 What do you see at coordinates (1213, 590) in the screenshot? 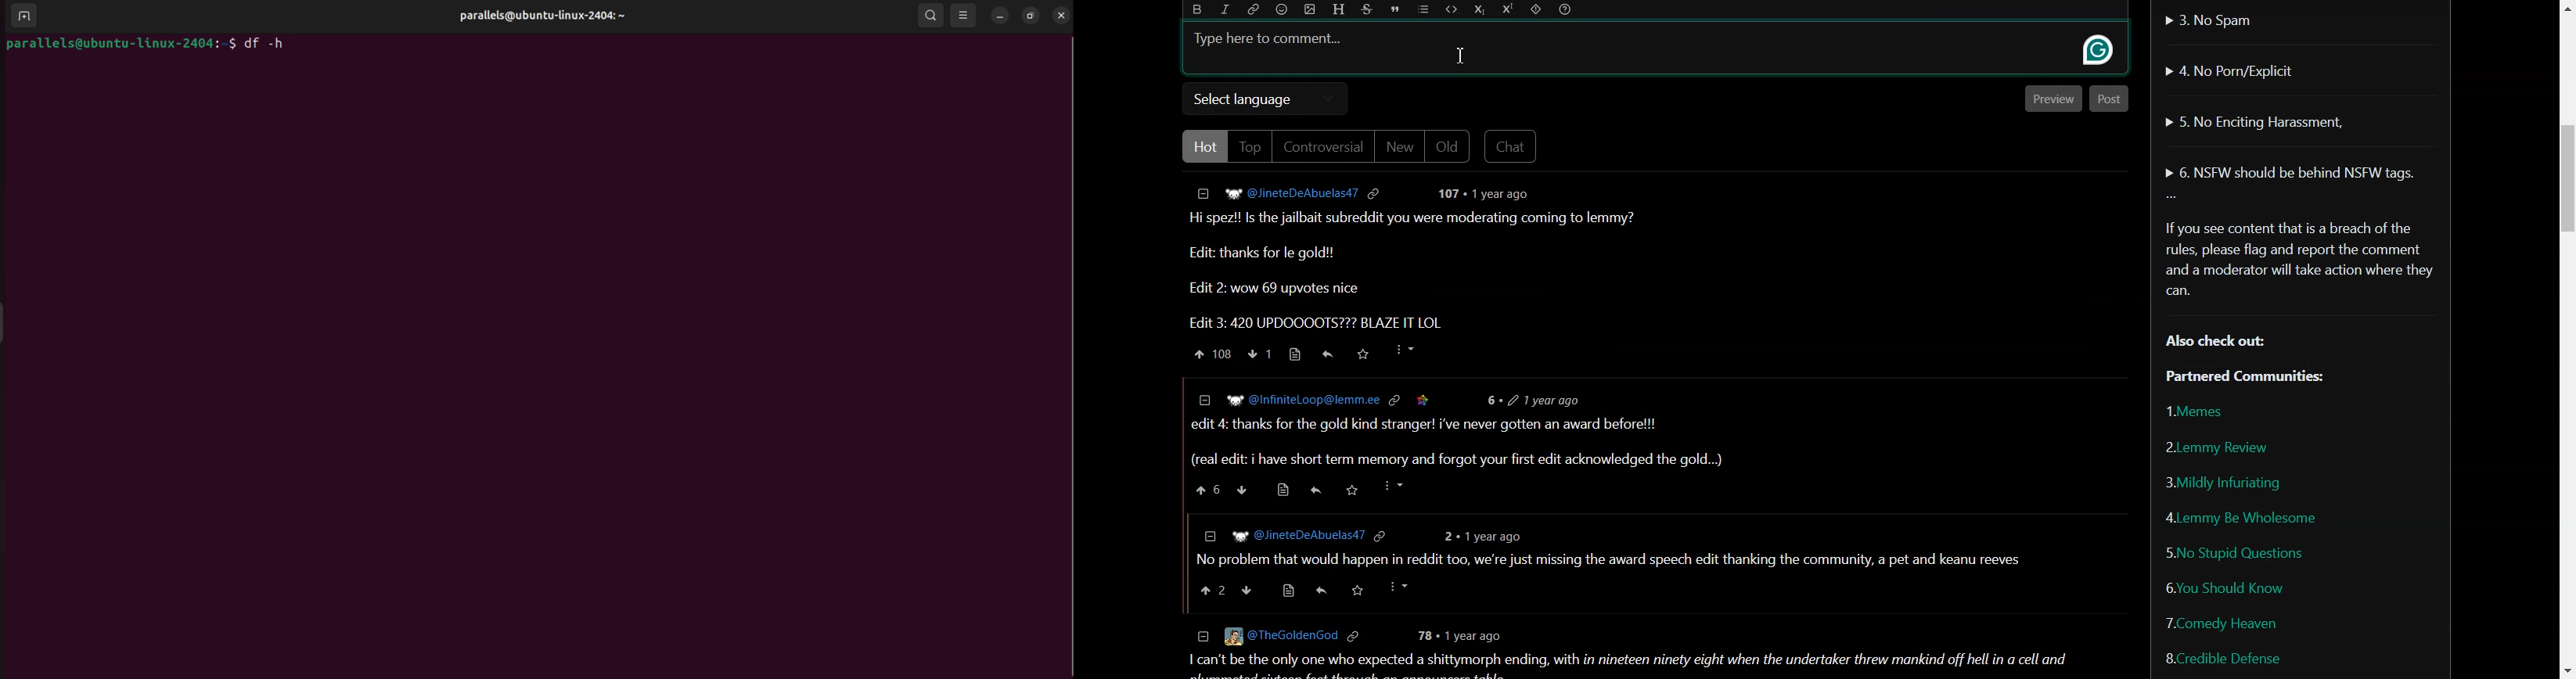
I see `upvote` at bounding box center [1213, 590].